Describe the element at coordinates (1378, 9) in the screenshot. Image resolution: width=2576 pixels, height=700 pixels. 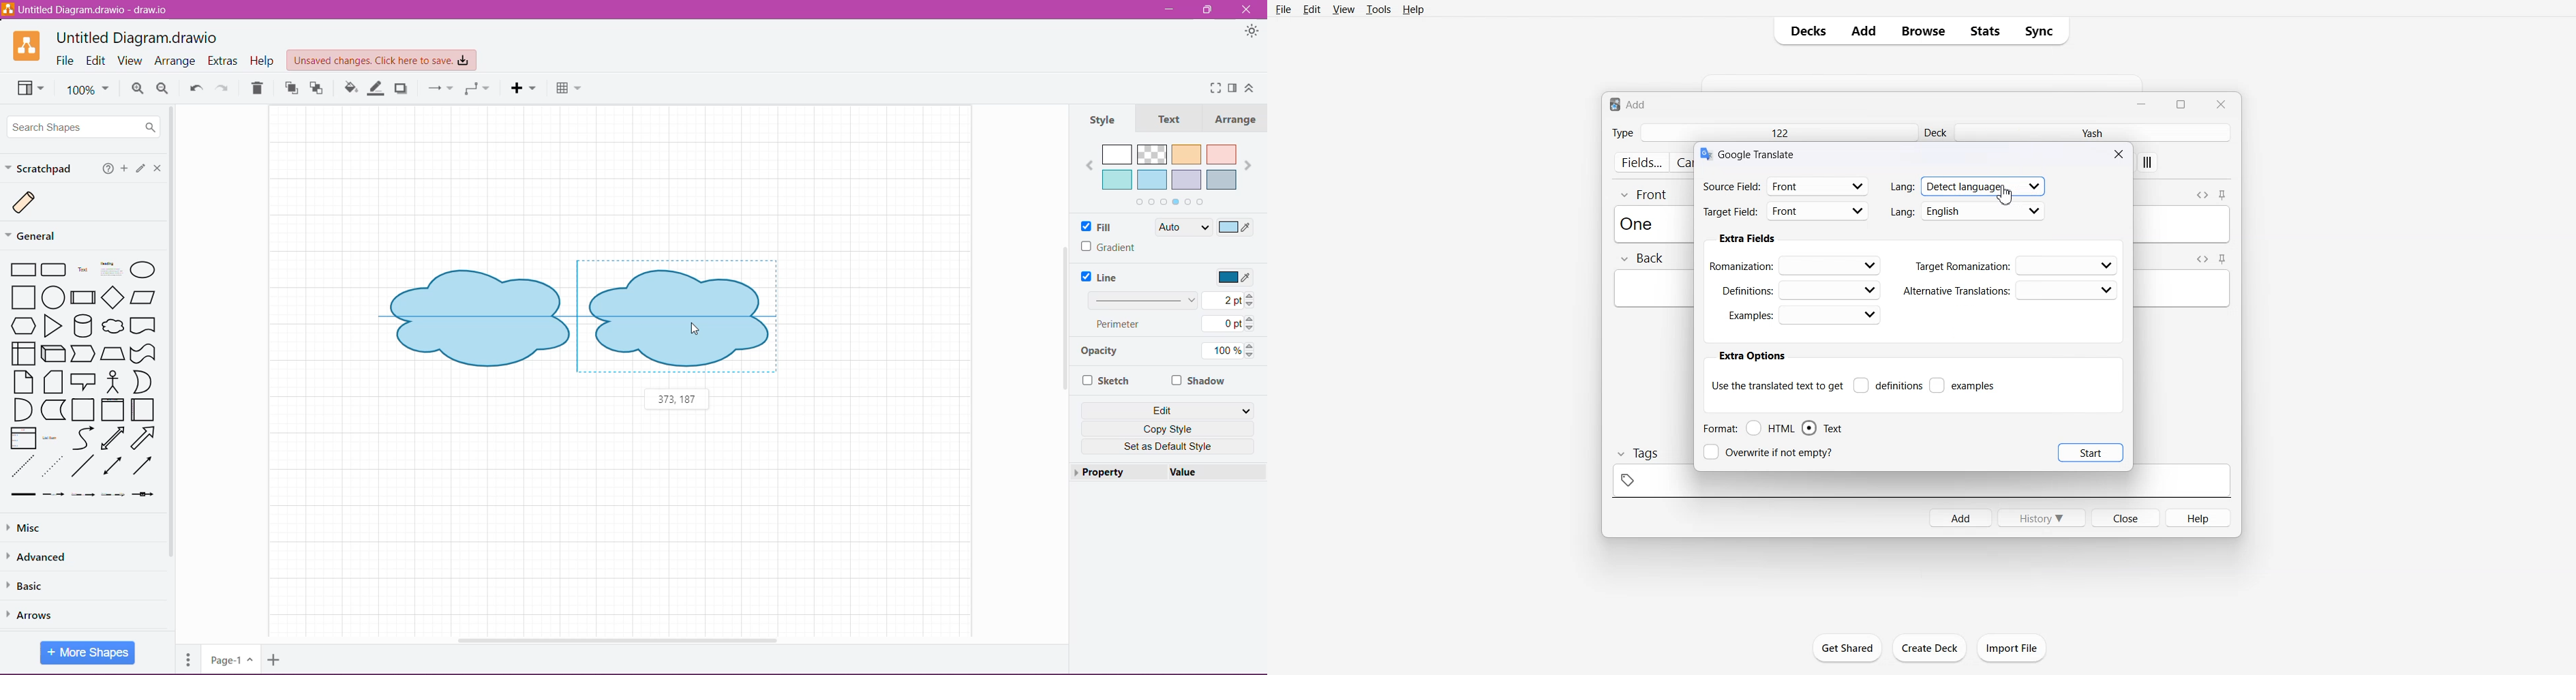
I see `Tools` at that location.